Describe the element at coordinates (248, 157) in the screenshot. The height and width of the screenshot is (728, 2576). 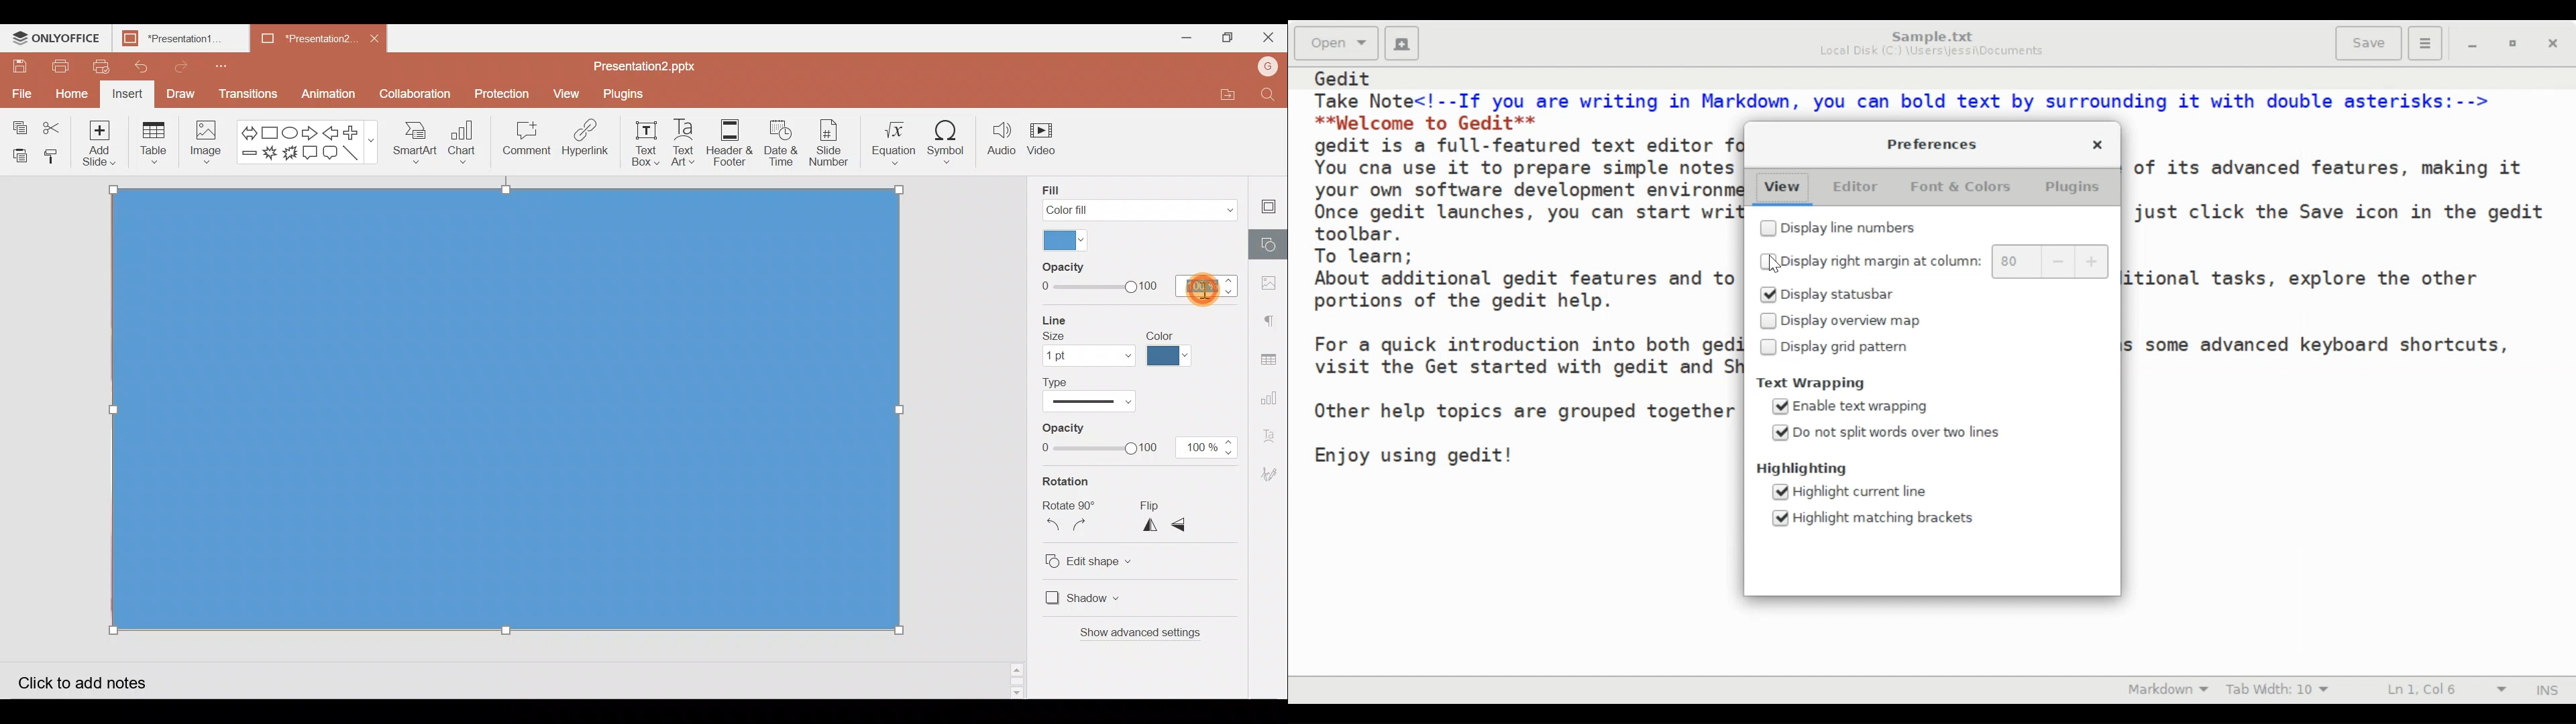
I see `Minus` at that location.